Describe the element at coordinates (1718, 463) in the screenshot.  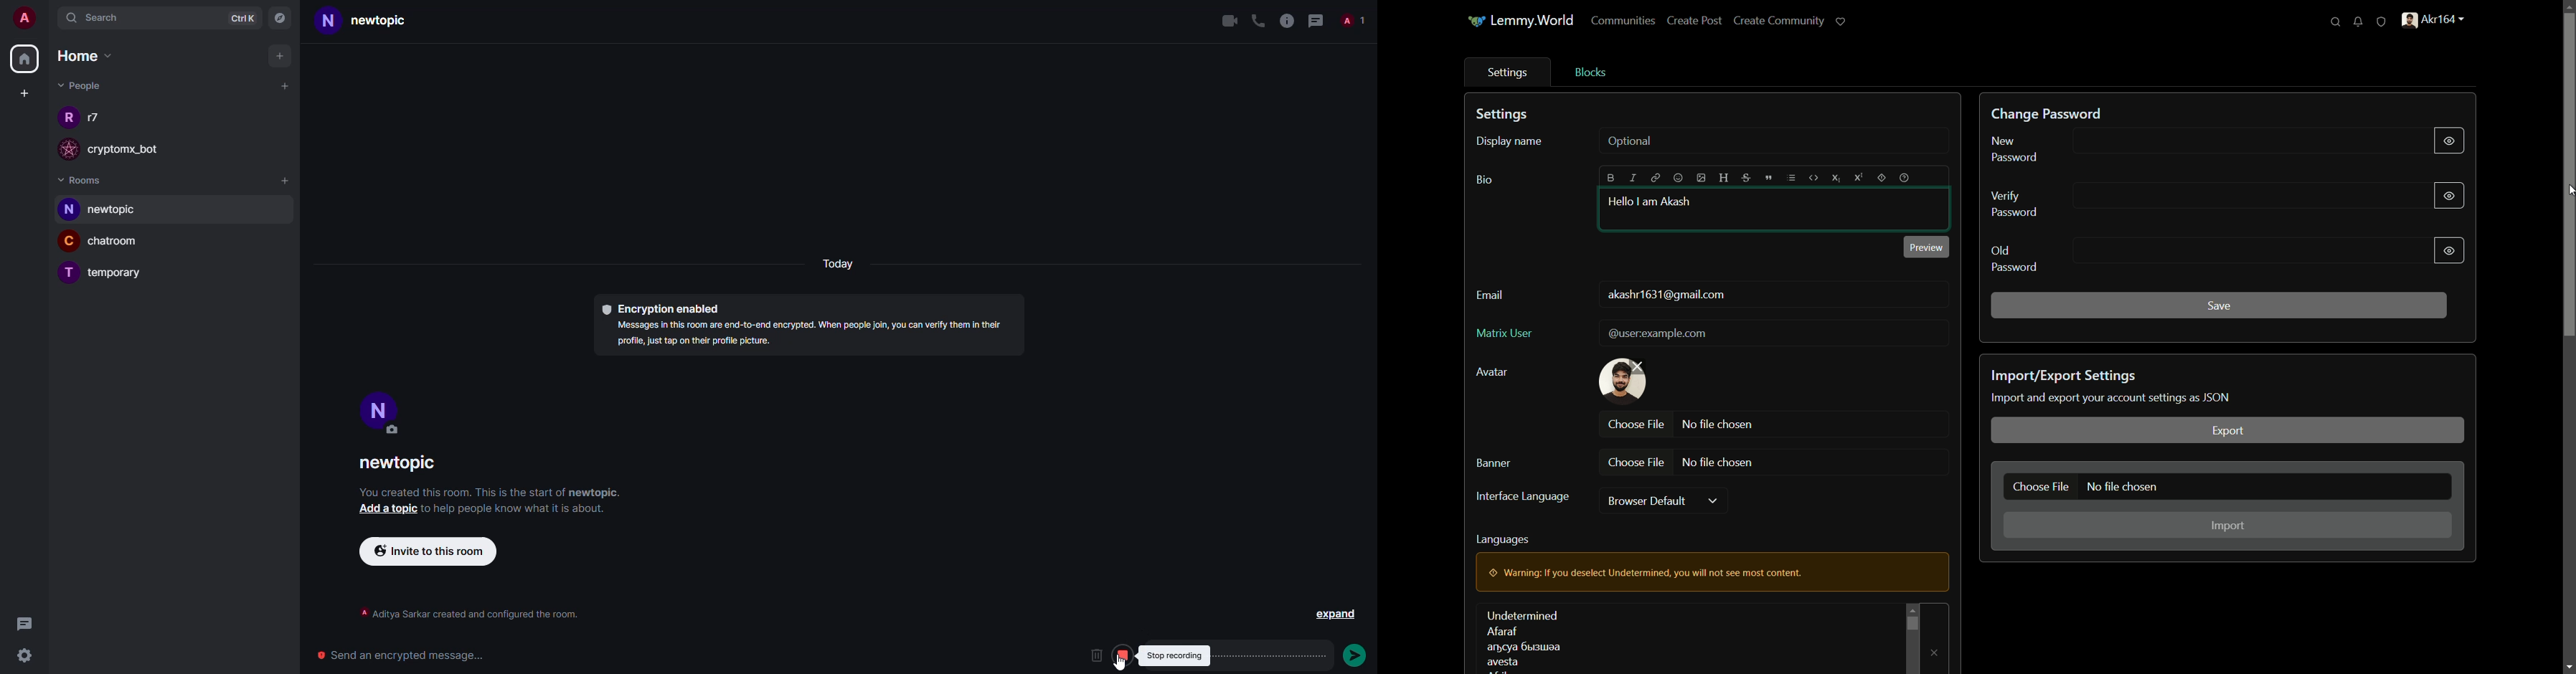
I see `no file chosen` at that location.